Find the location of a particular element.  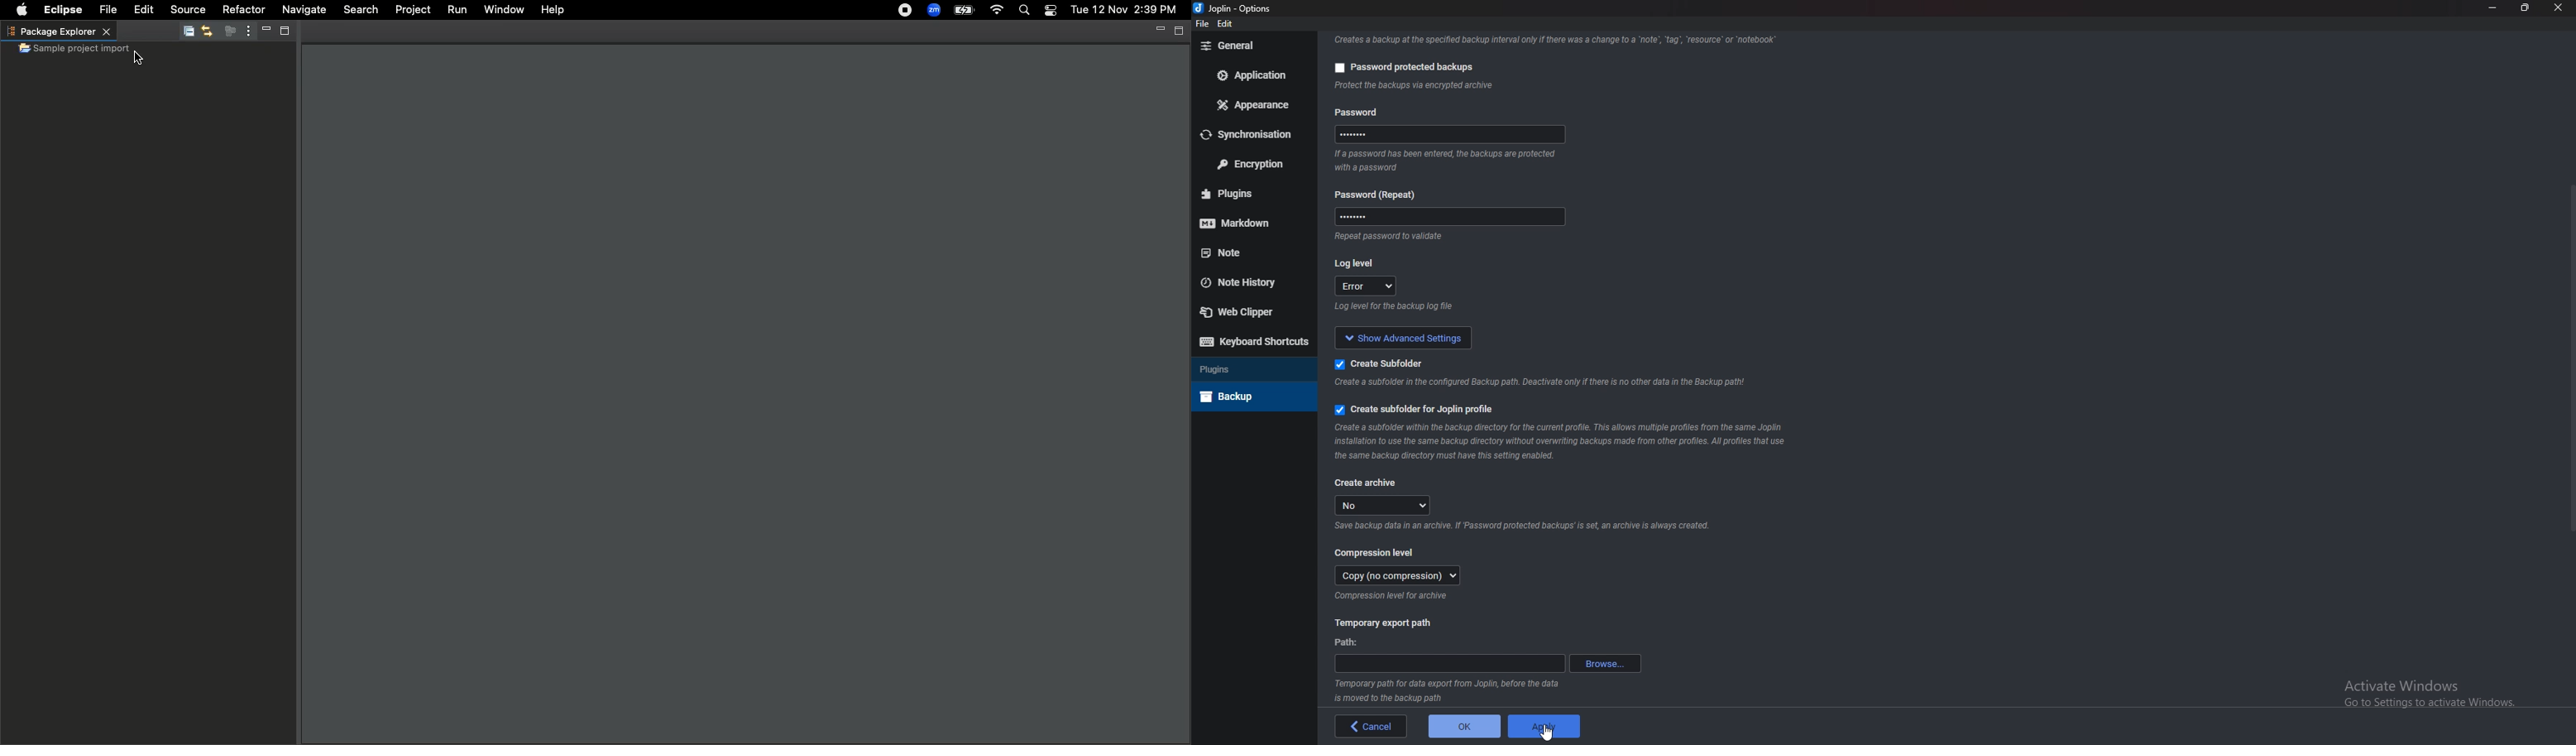

log level is located at coordinates (1360, 262).